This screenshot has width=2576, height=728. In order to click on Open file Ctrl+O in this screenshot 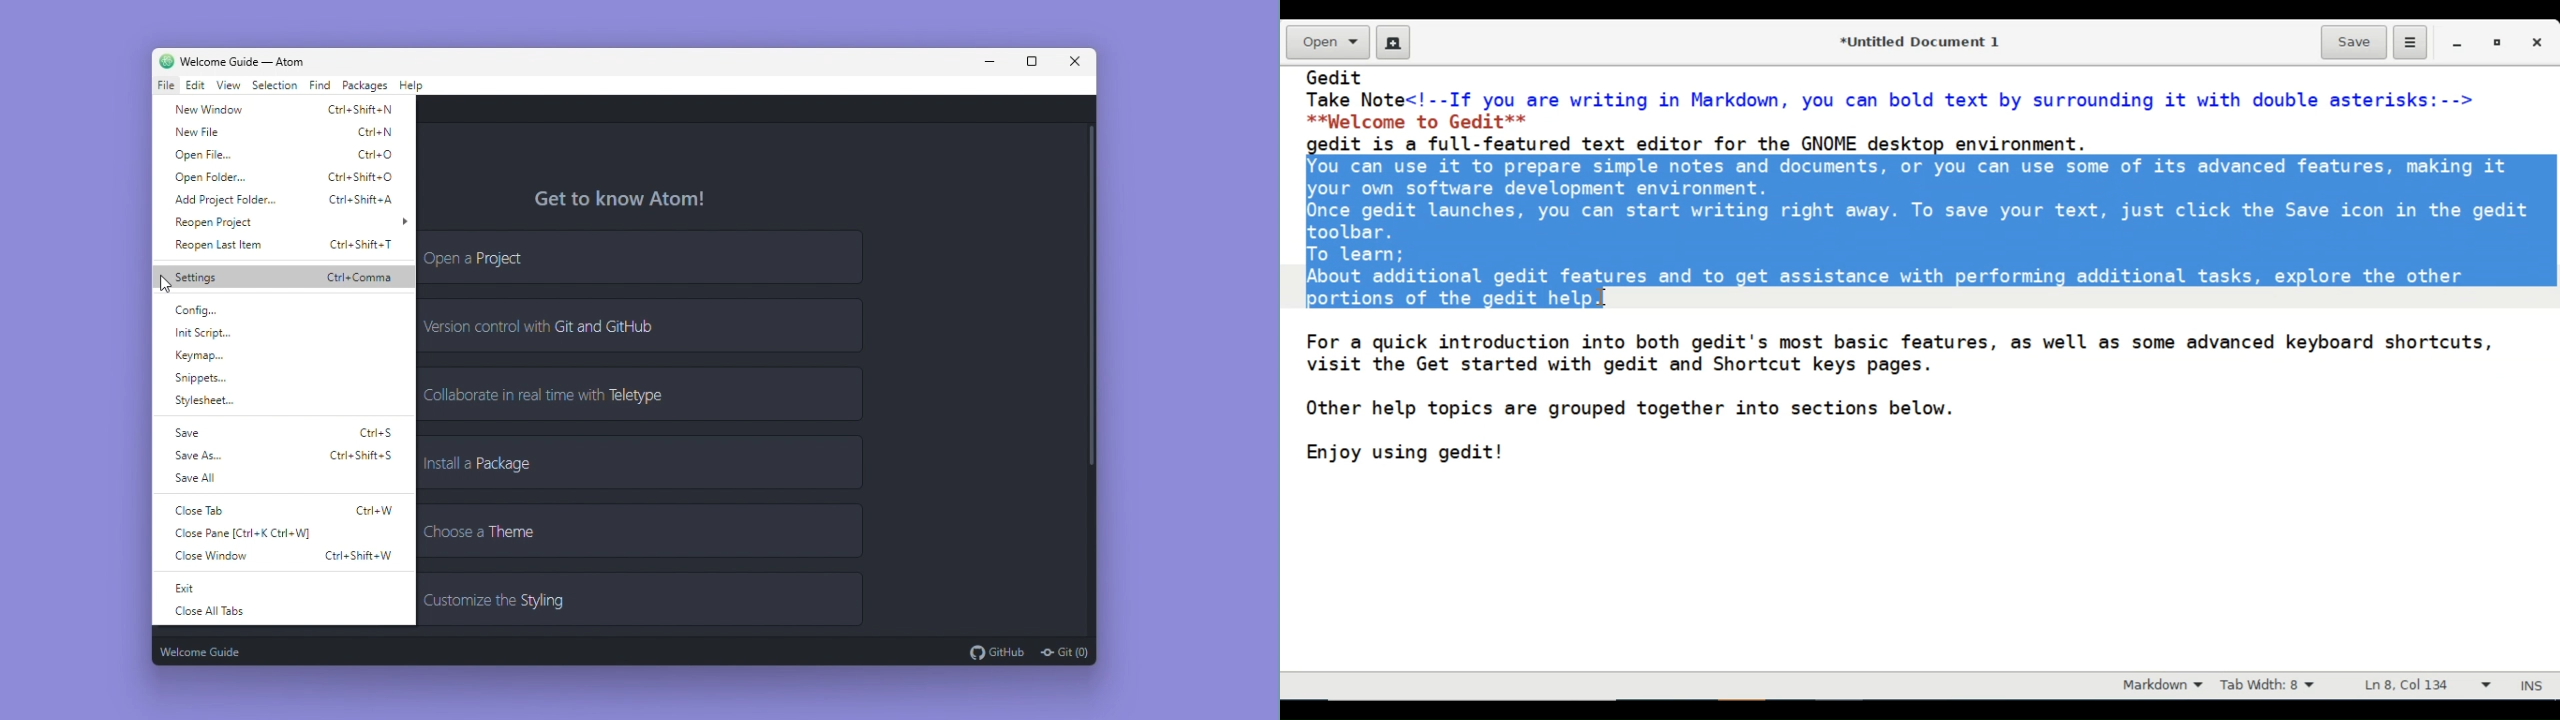, I will do `click(282, 157)`.